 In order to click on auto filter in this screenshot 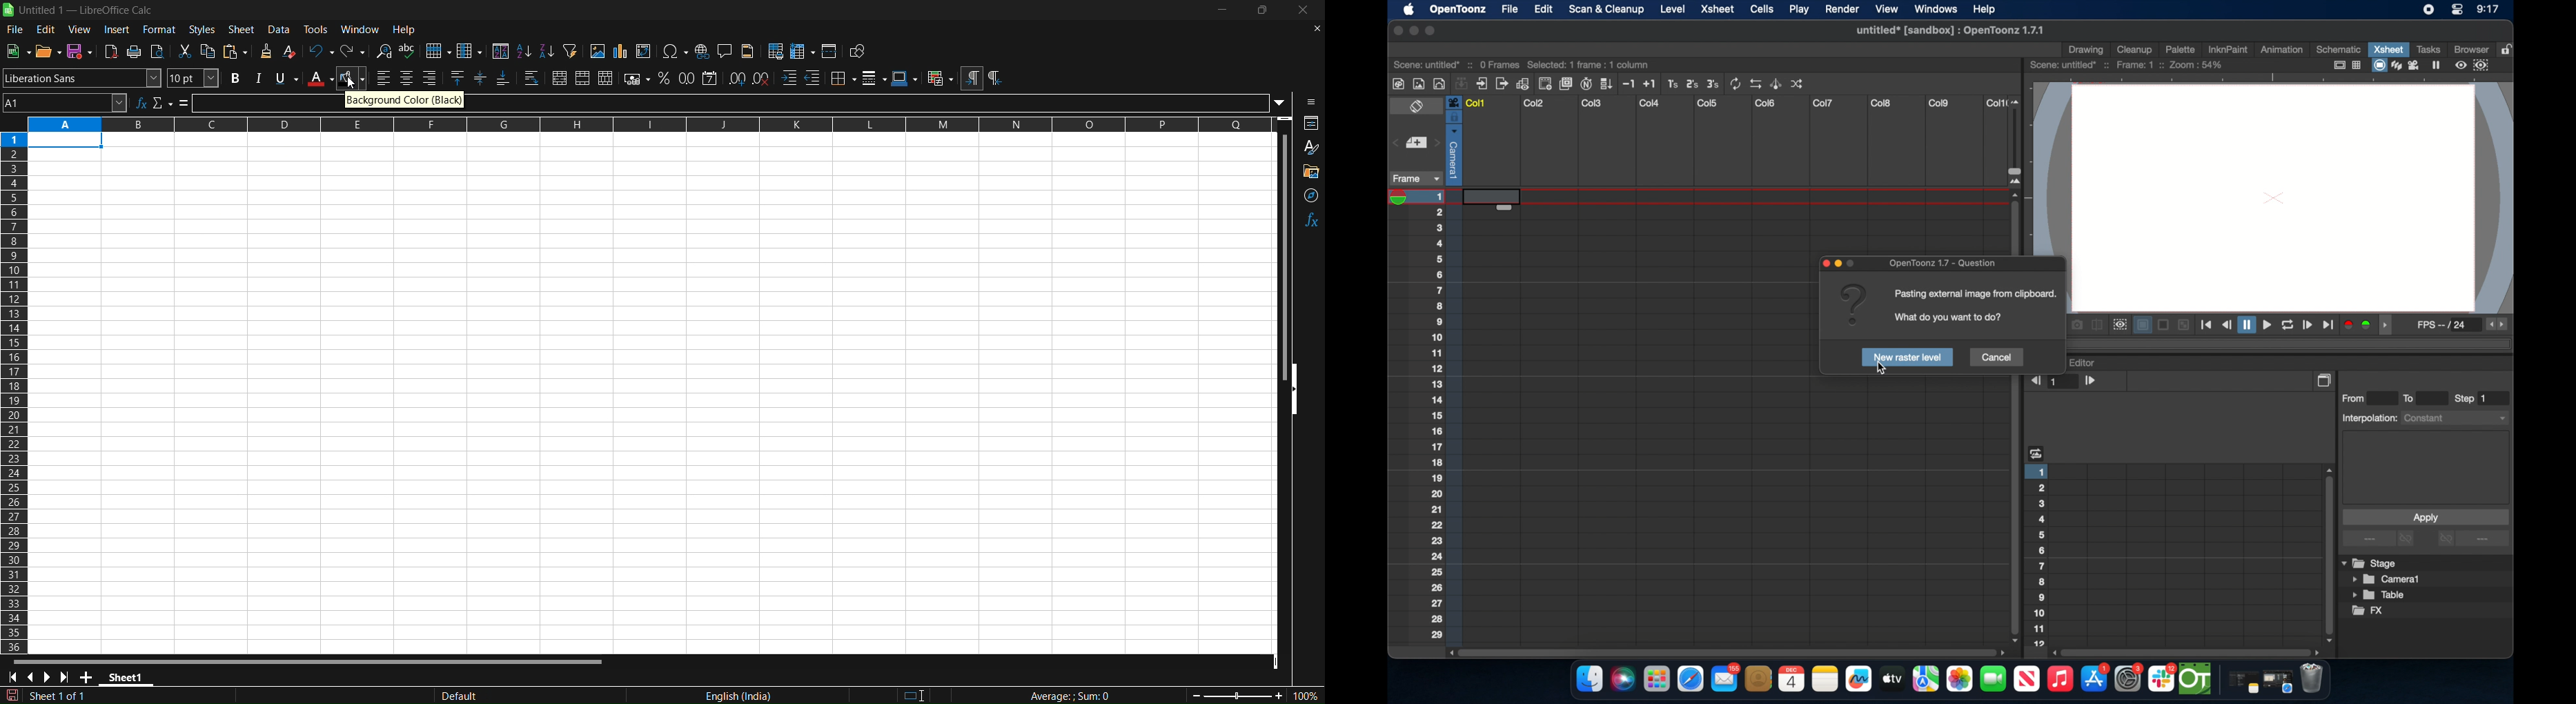, I will do `click(571, 51)`.